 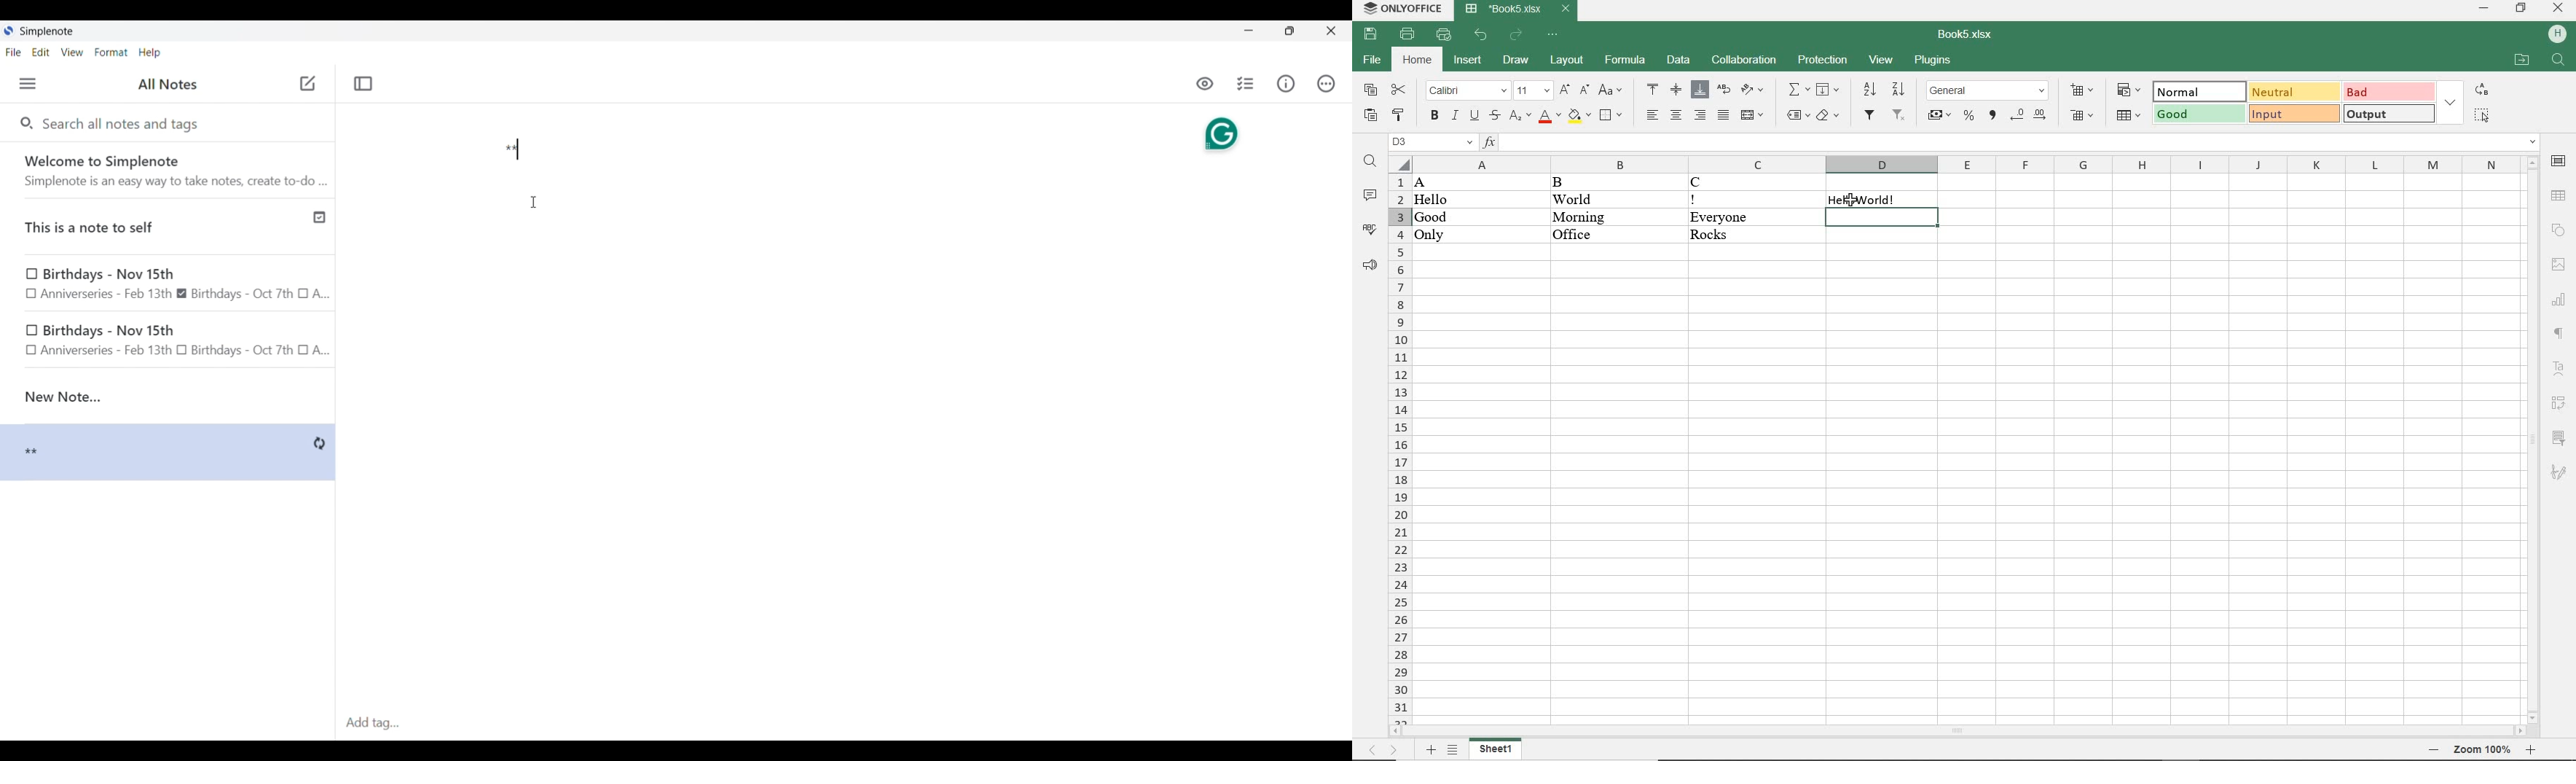 I want to click on INSERT CELLS, so click(x=2084, y=91).